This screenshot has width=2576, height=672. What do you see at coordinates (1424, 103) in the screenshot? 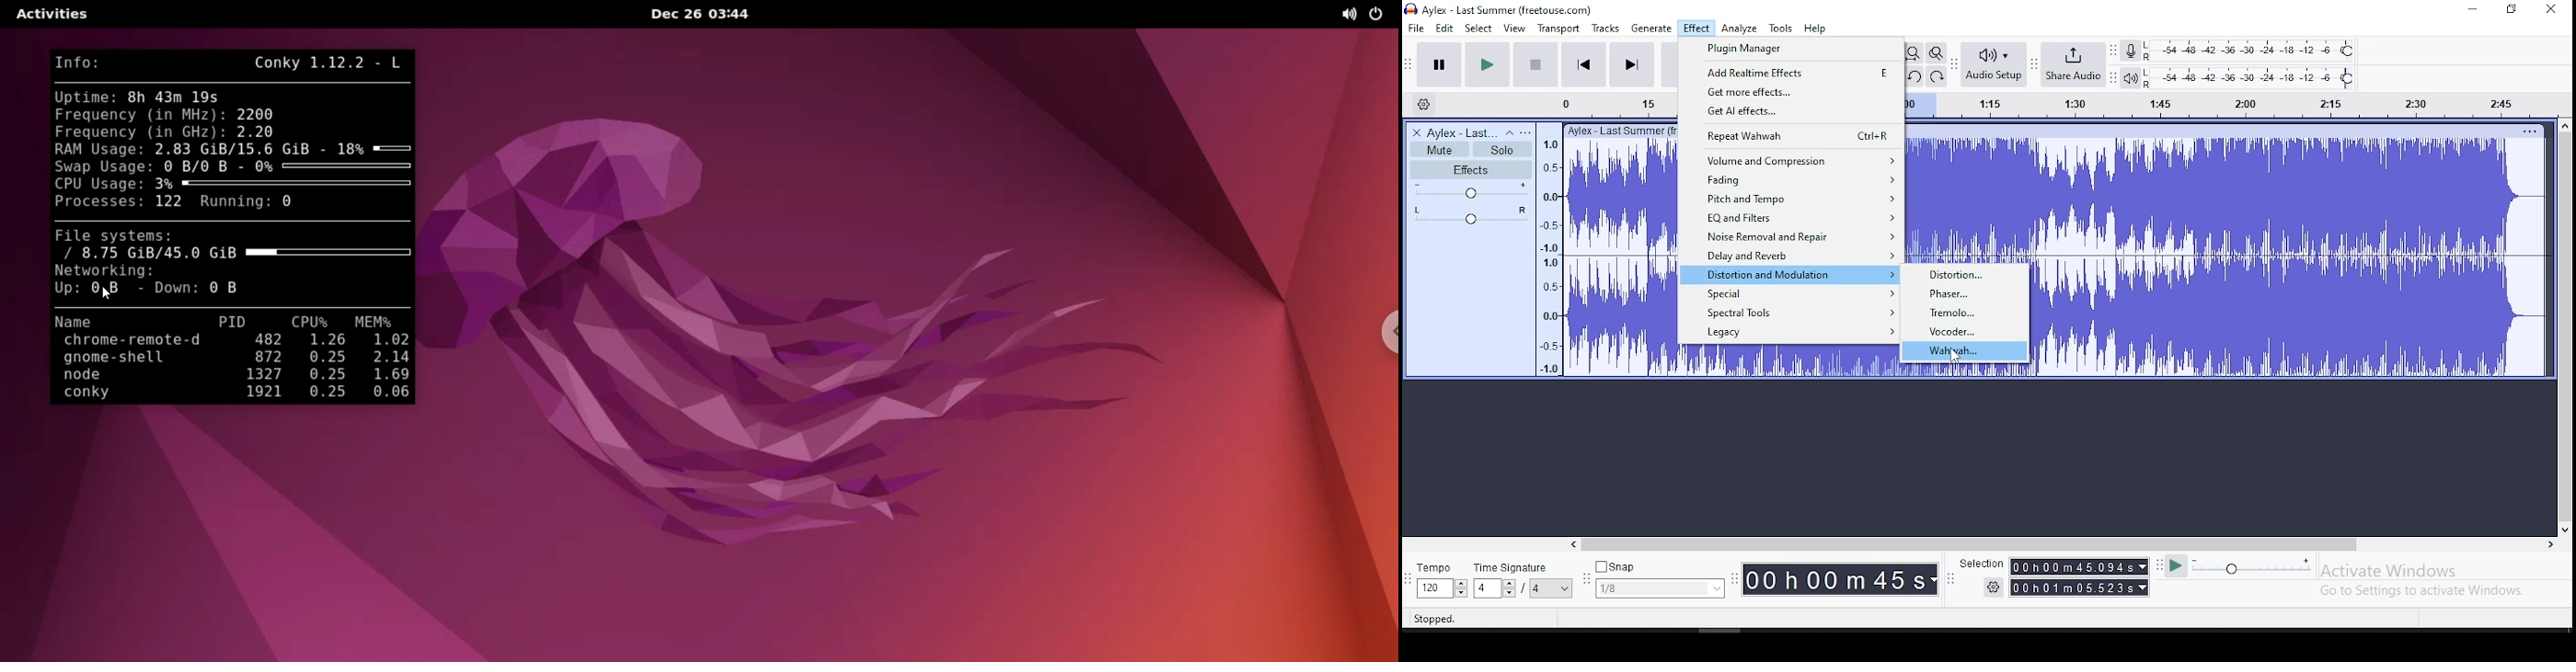
I see `timeline settings` at bounding box center [1424, 103].